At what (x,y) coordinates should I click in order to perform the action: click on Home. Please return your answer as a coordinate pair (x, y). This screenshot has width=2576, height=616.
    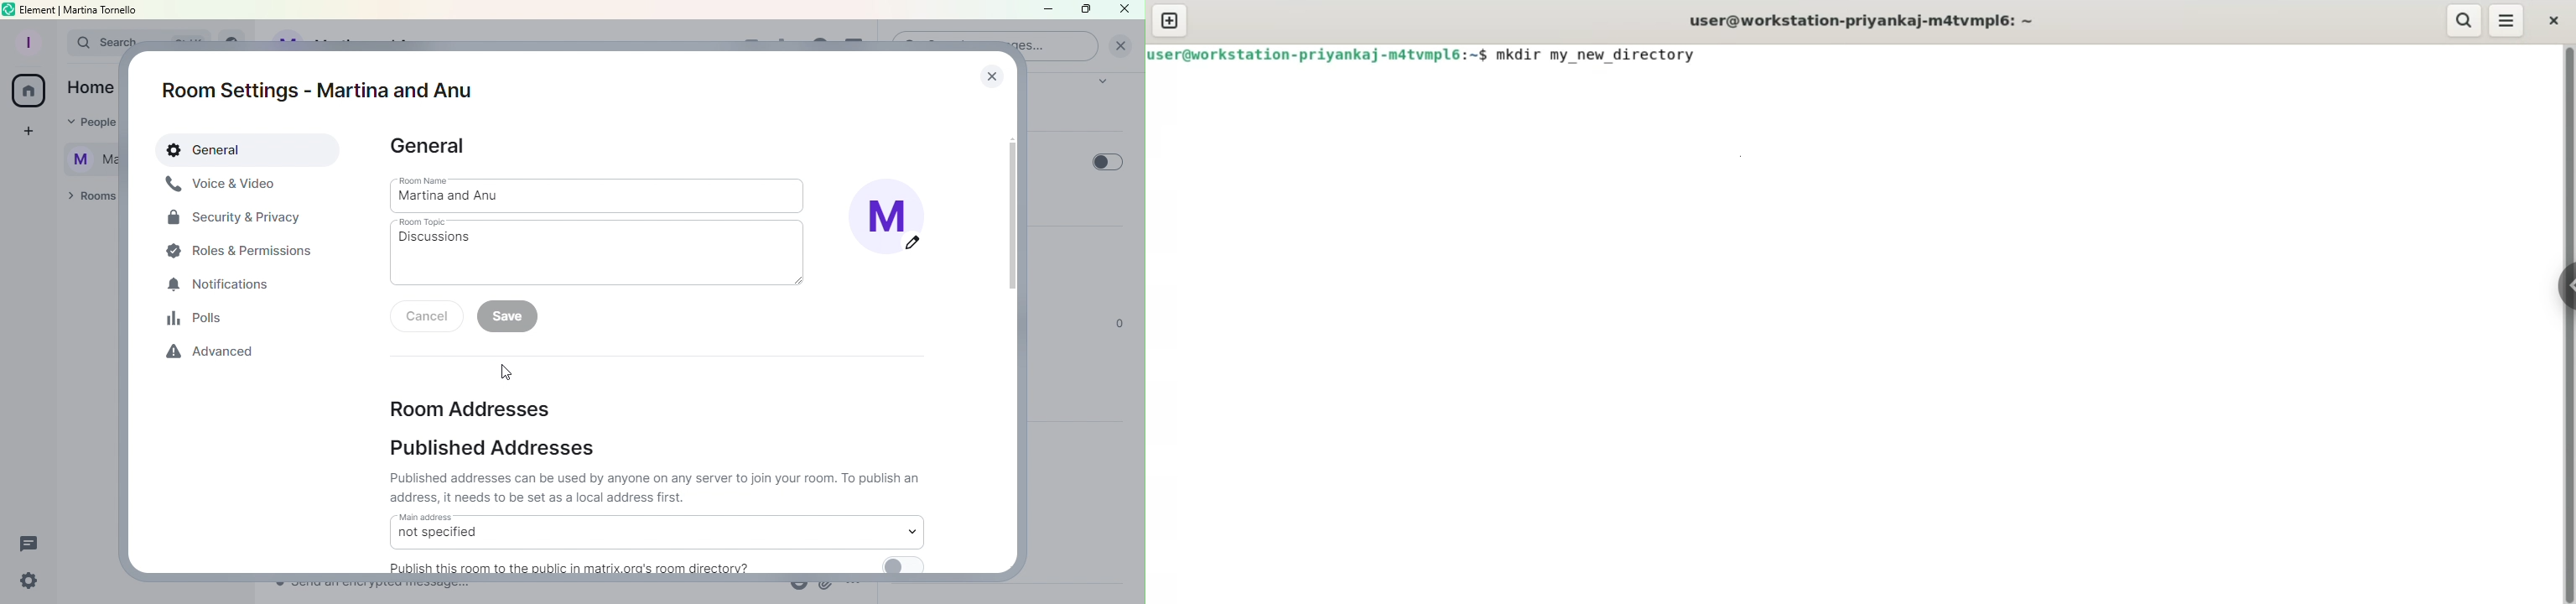
    Looking at the image, I should click on (29, 93).